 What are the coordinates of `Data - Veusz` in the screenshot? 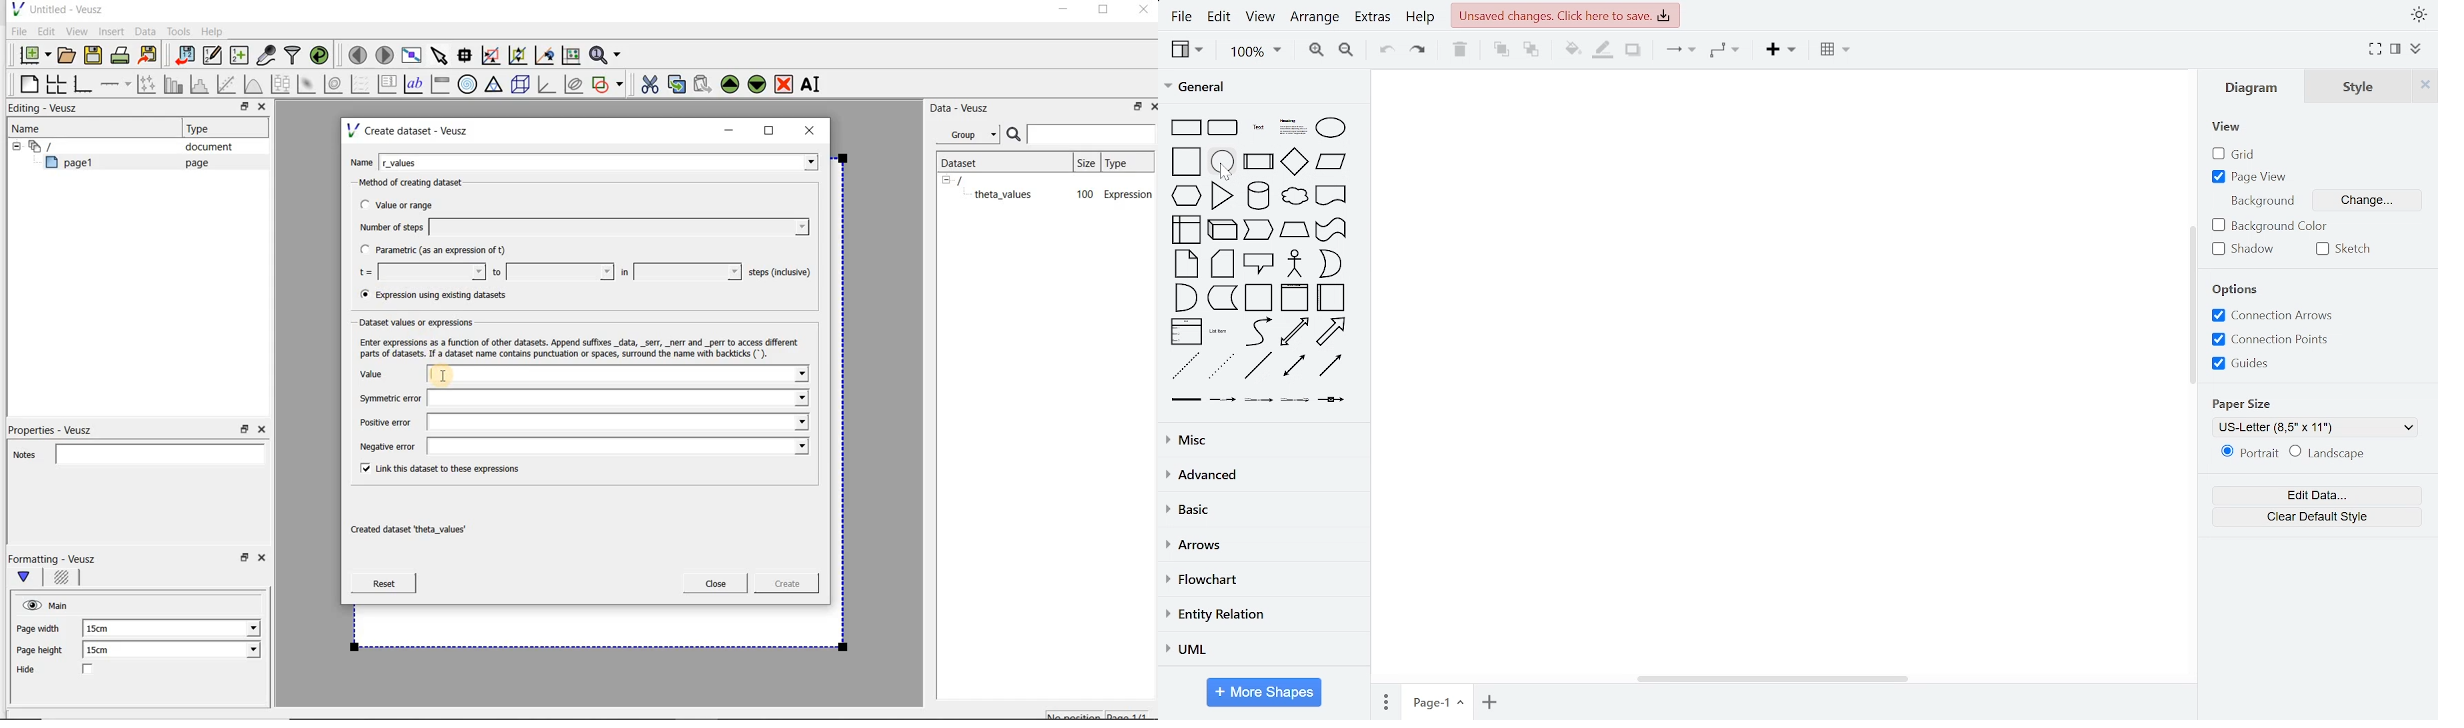 It's located at (965, 108).